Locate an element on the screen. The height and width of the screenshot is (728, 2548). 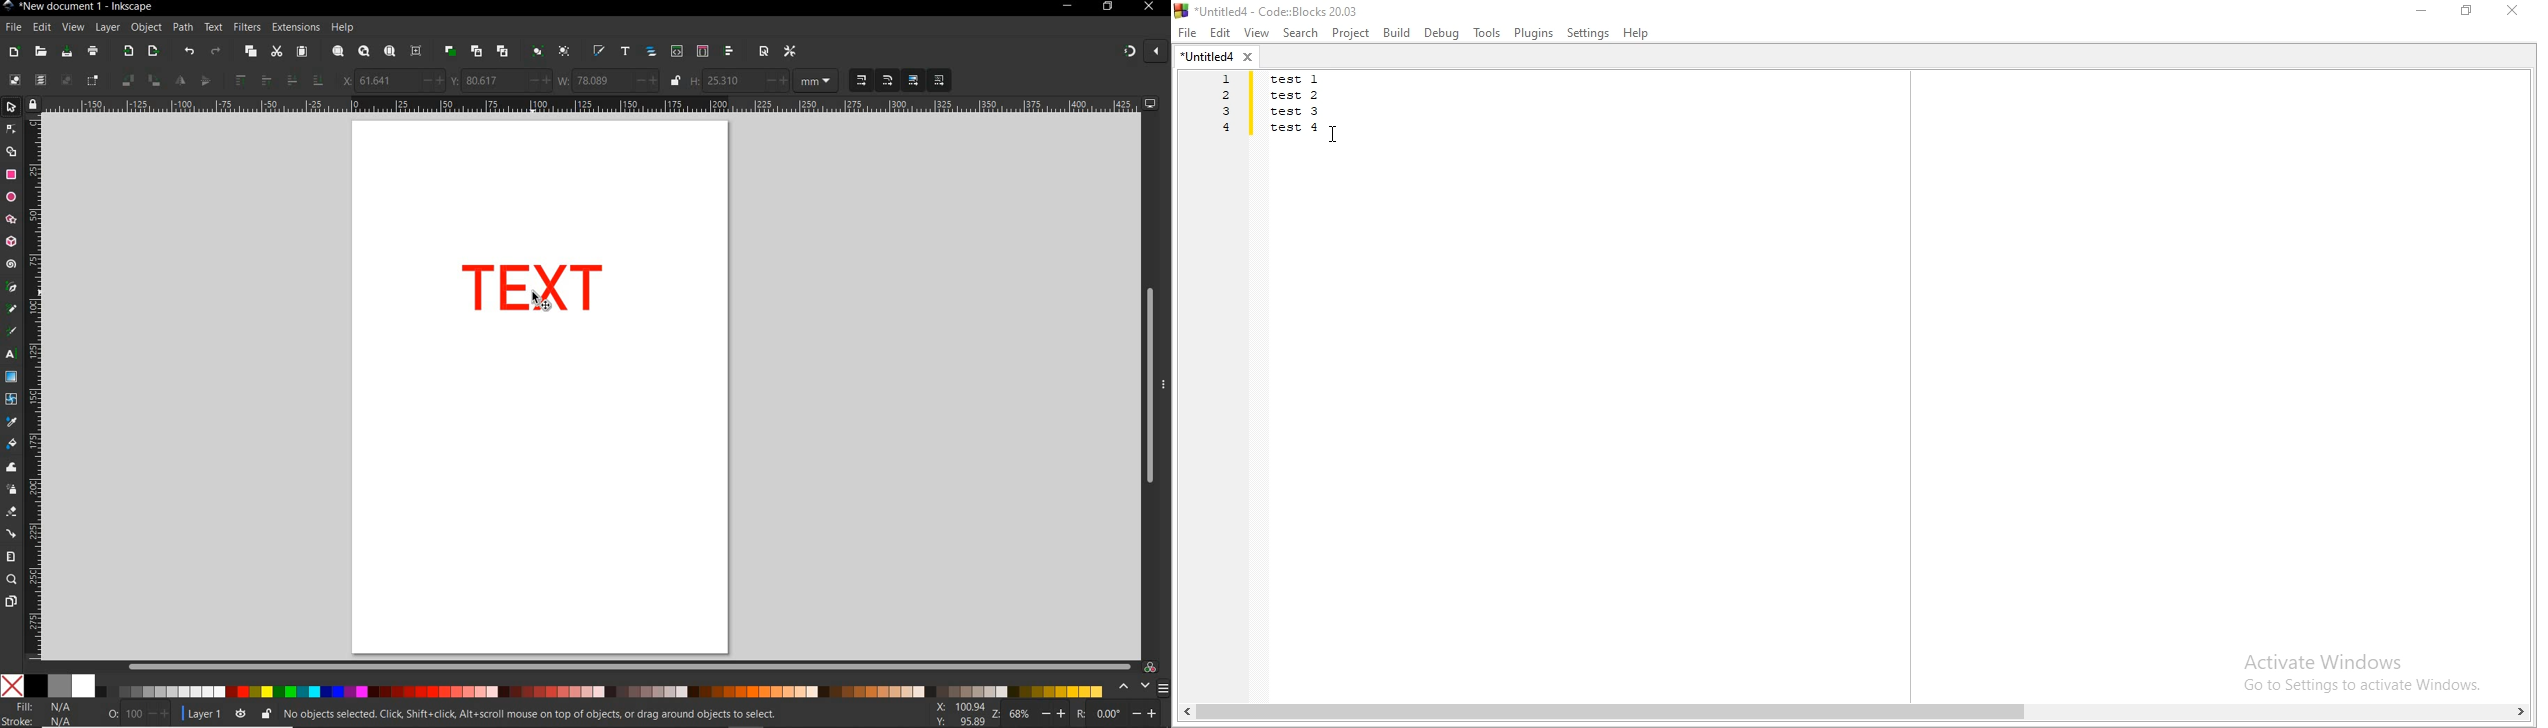
Tools  is located at coordinates (1485, 32).